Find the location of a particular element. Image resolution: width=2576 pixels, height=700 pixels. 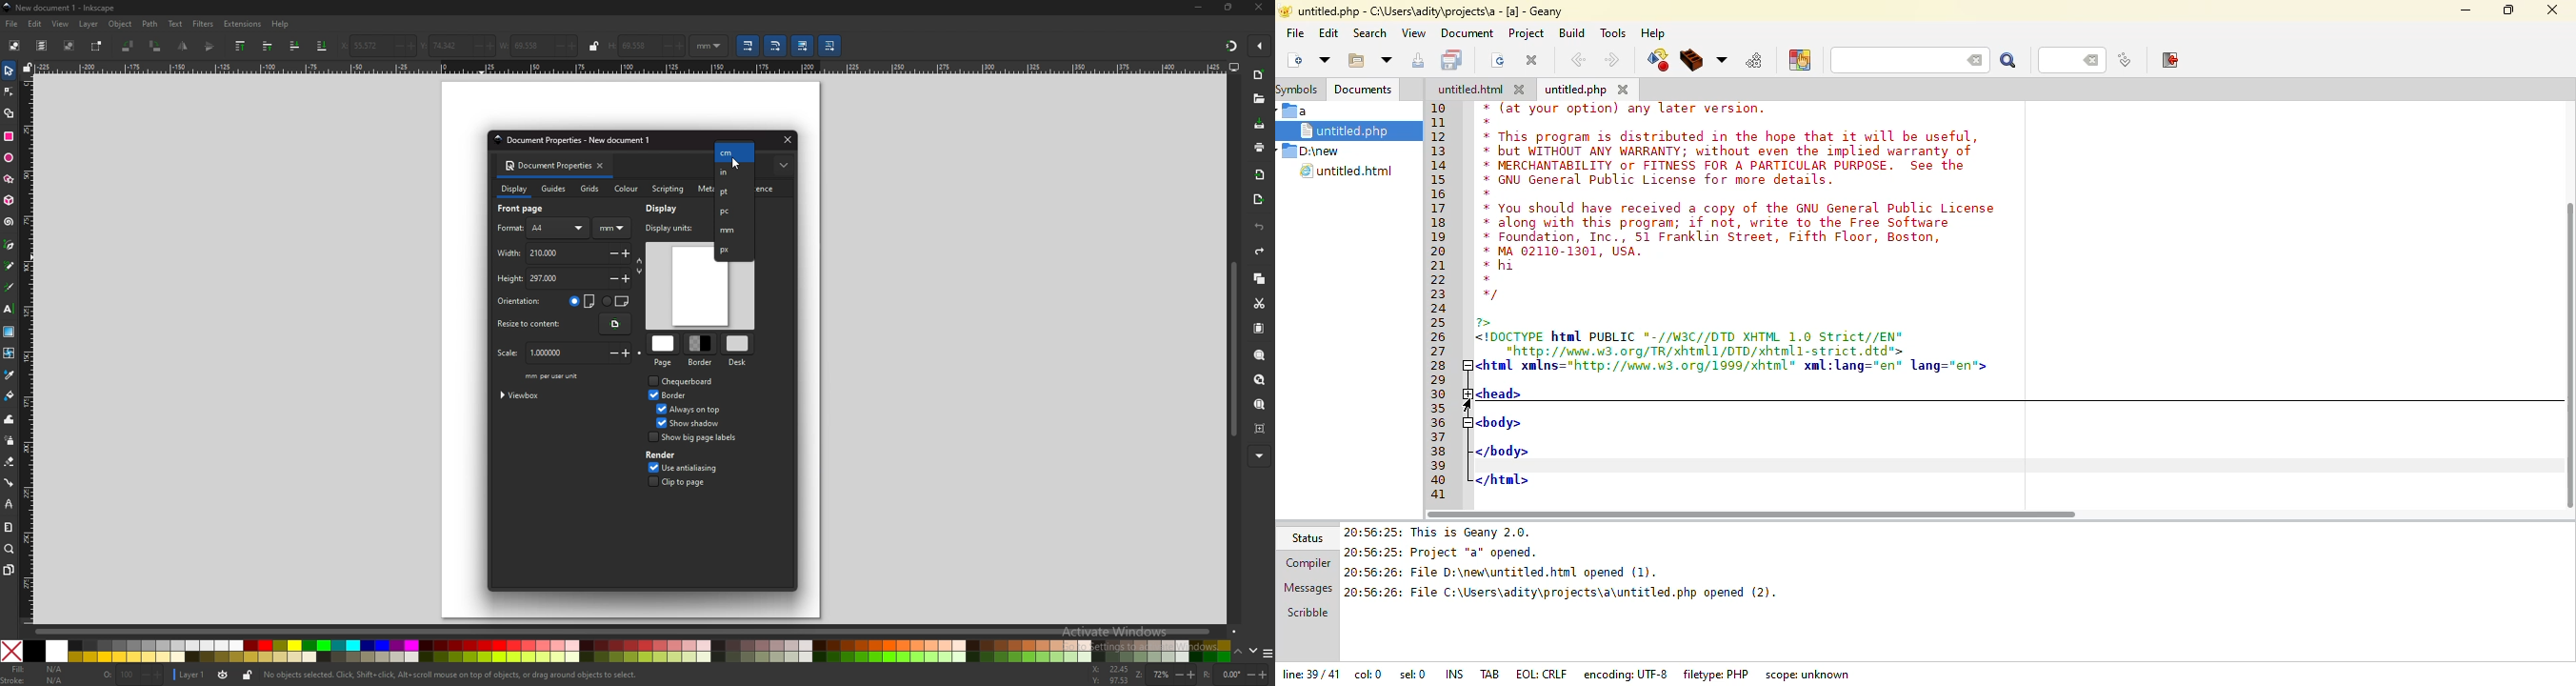

cursor coordinates x-axis is located at coordinates (1108, 670).